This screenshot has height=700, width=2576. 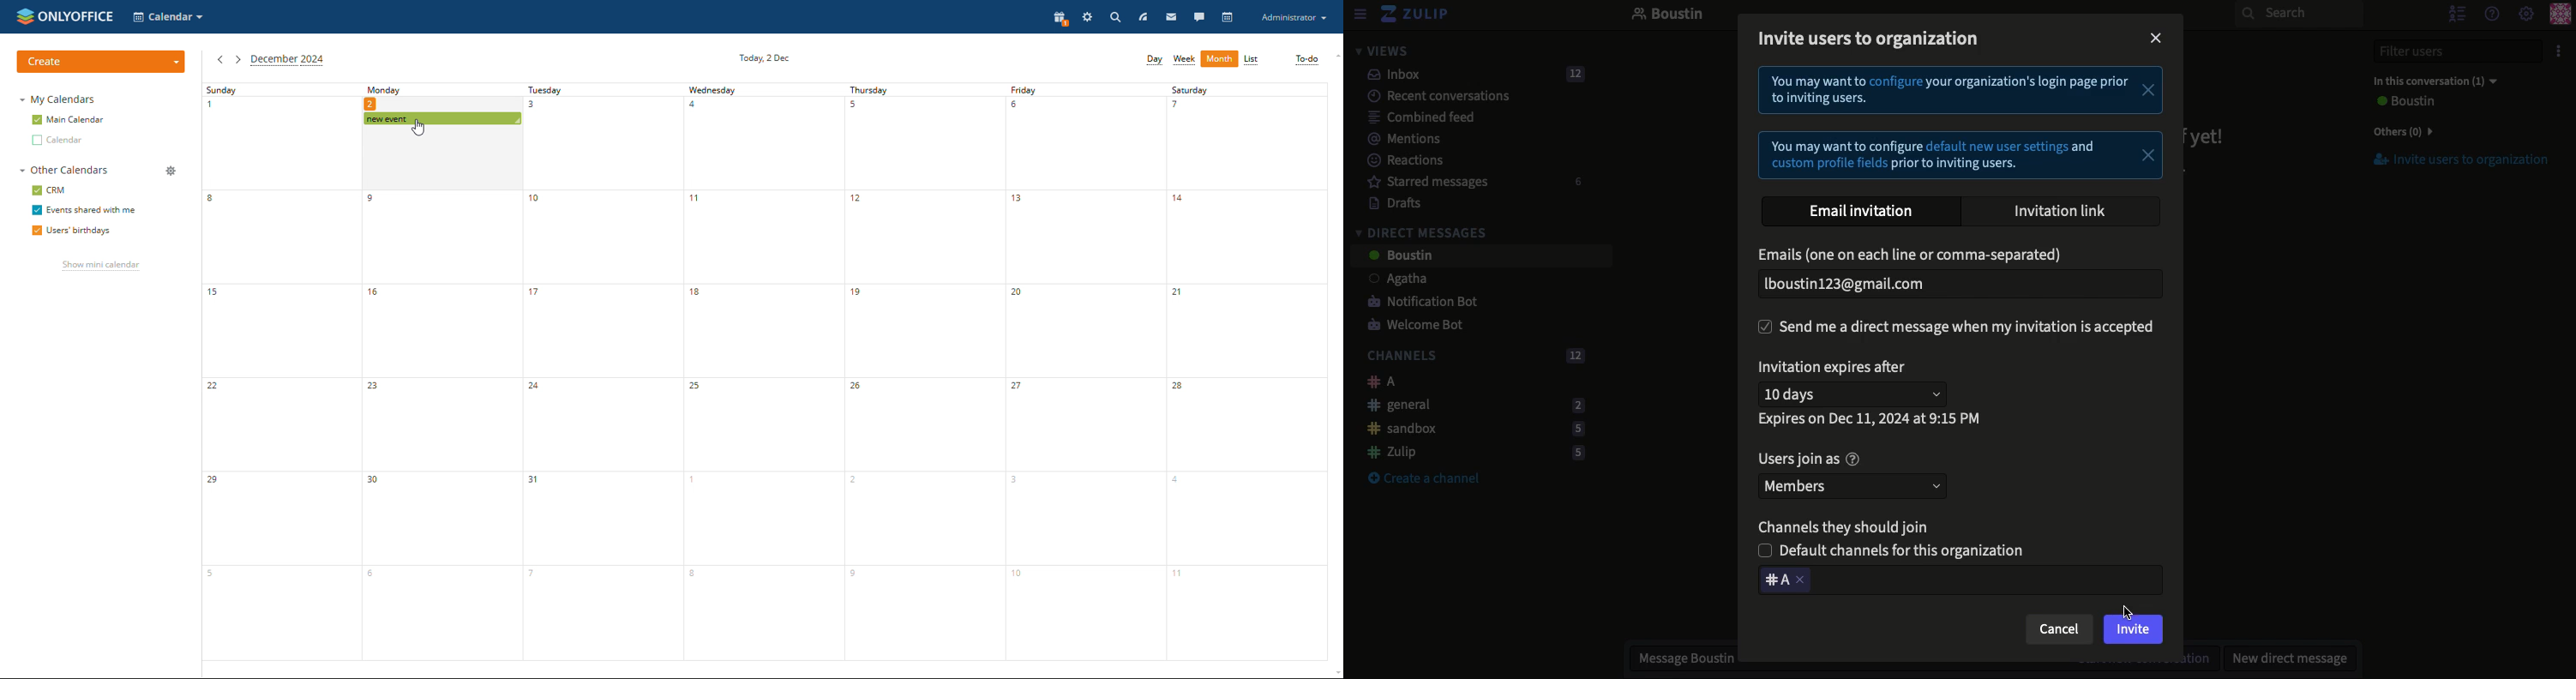 I want to click on Email , so click(x=1914, y=256).